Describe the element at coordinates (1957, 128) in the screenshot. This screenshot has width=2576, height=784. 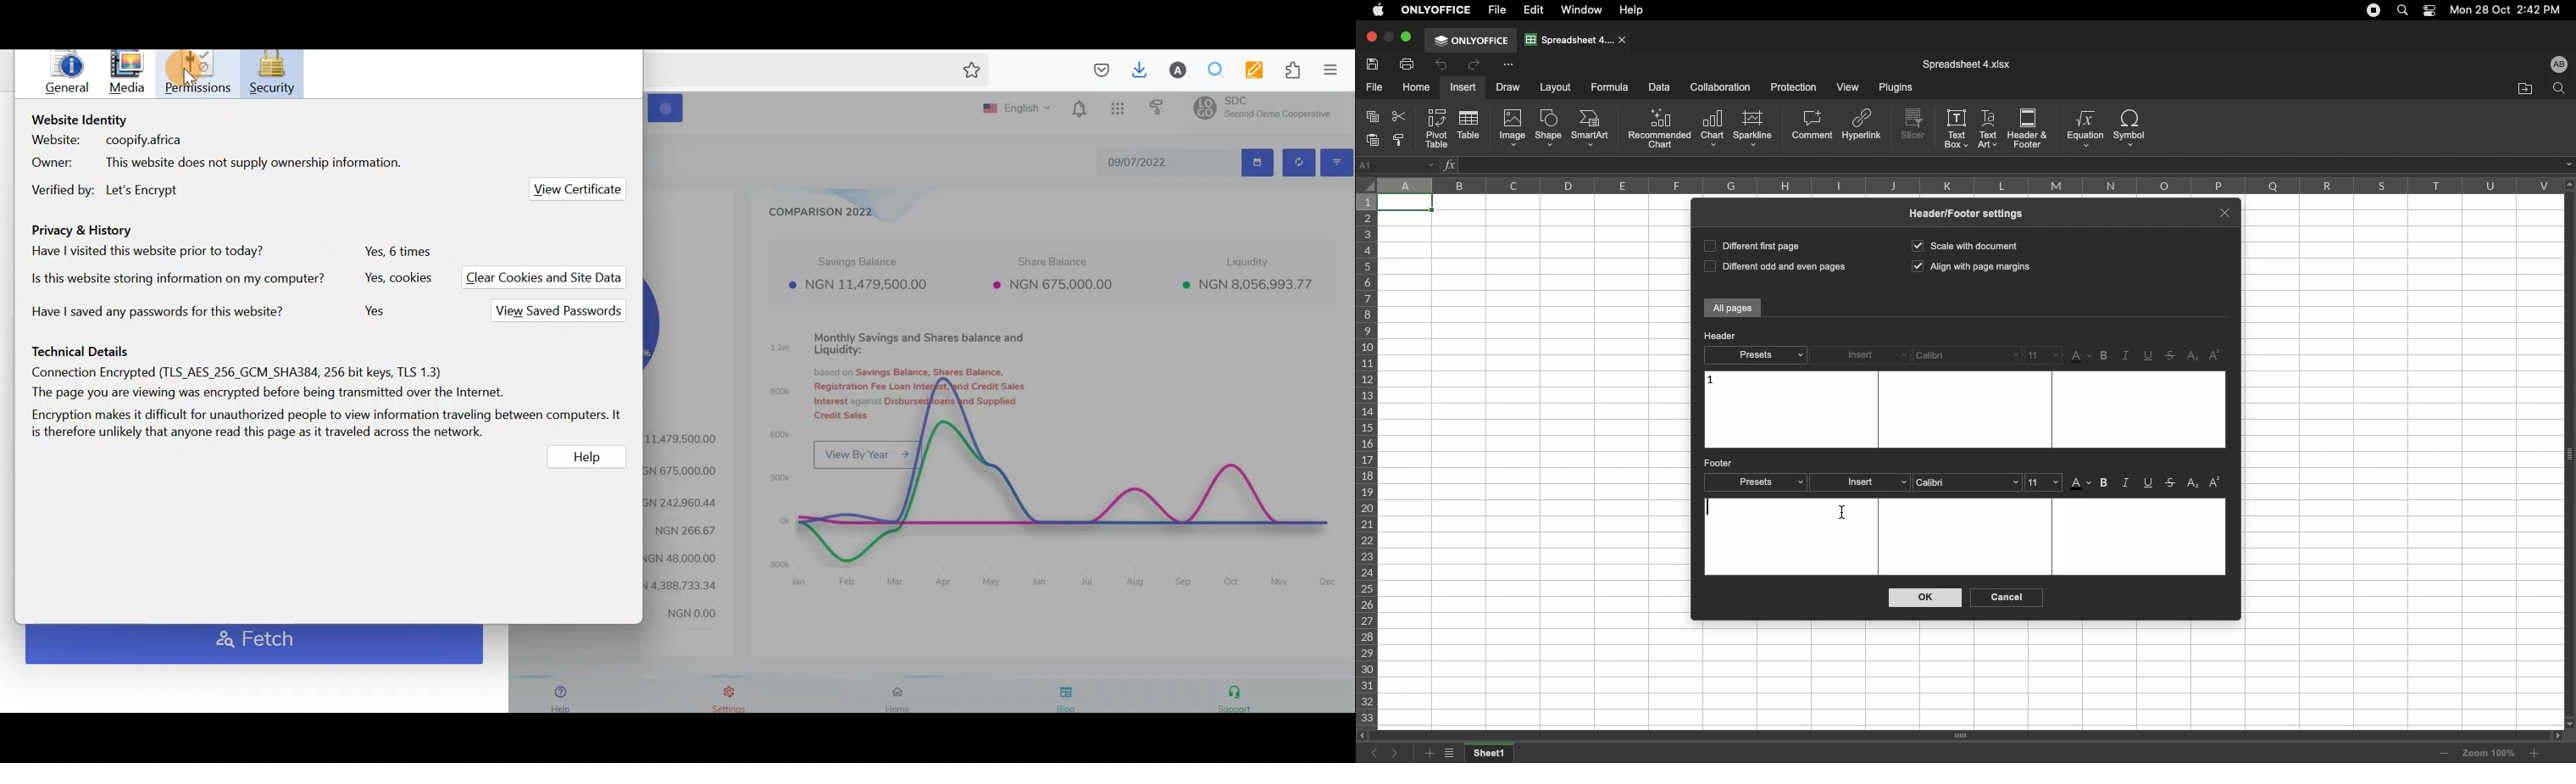
I see `Text box` at that location.